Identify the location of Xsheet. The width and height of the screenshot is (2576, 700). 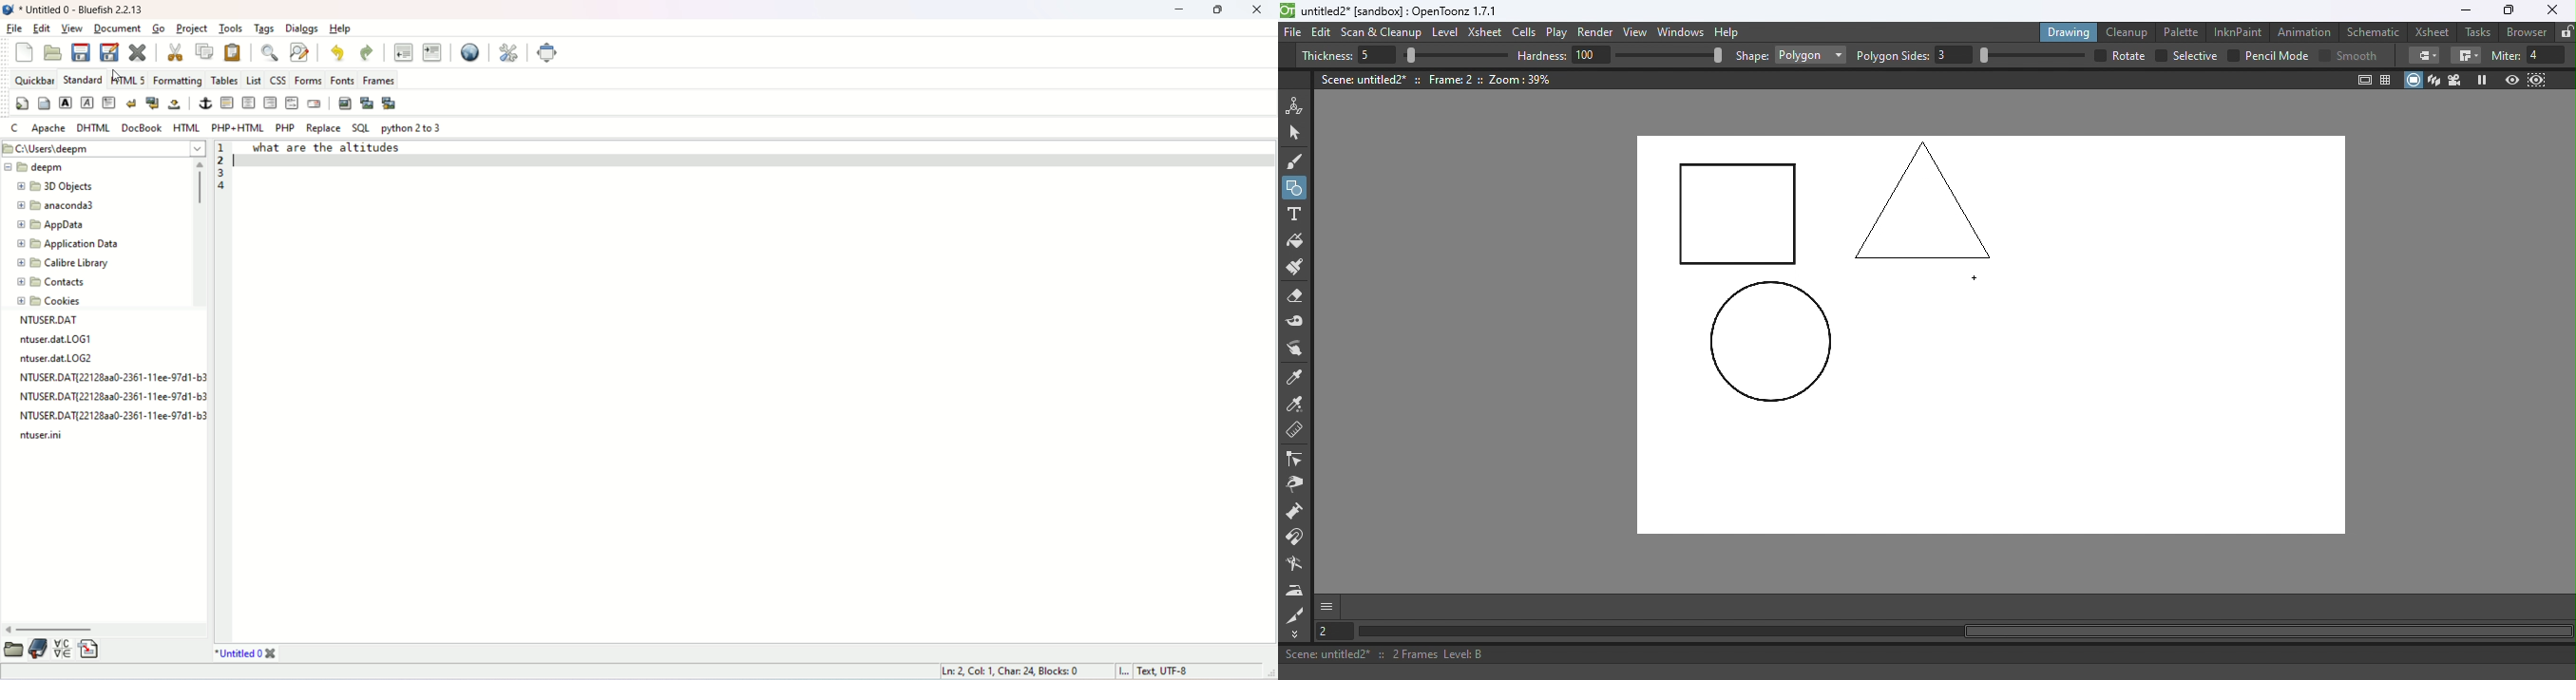
(1487, 34).